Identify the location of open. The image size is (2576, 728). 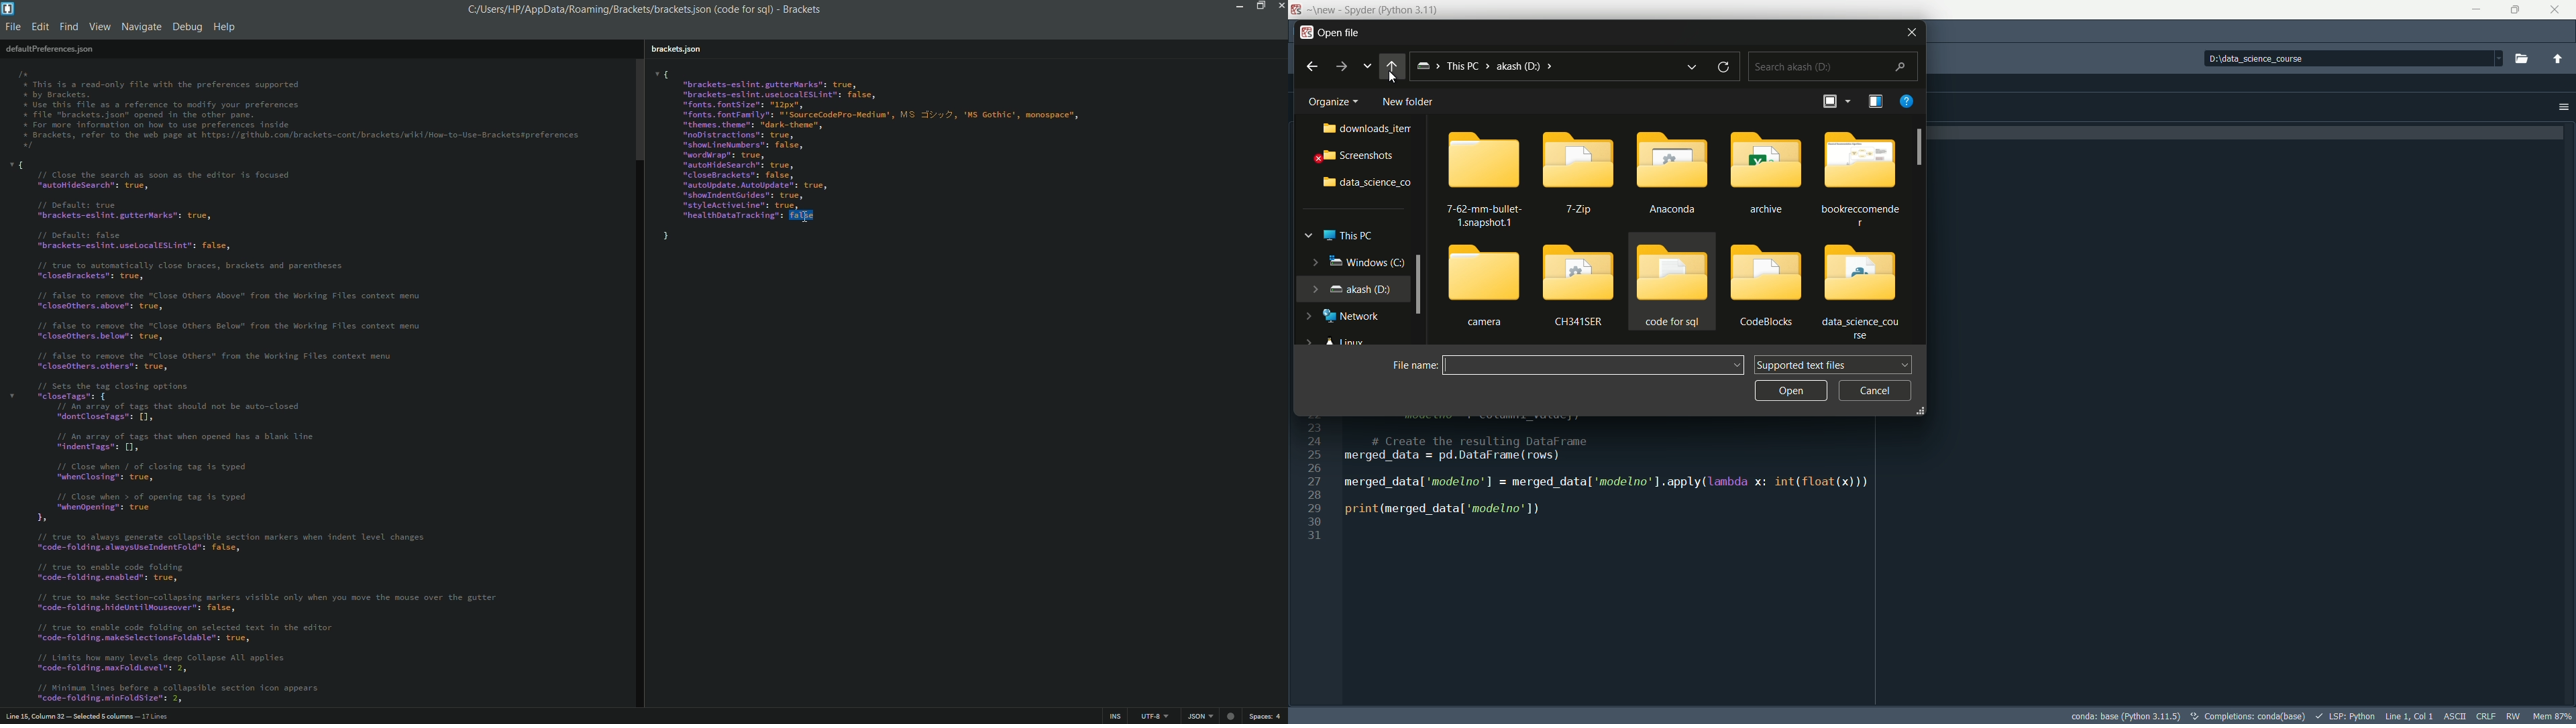
(1787, 389).